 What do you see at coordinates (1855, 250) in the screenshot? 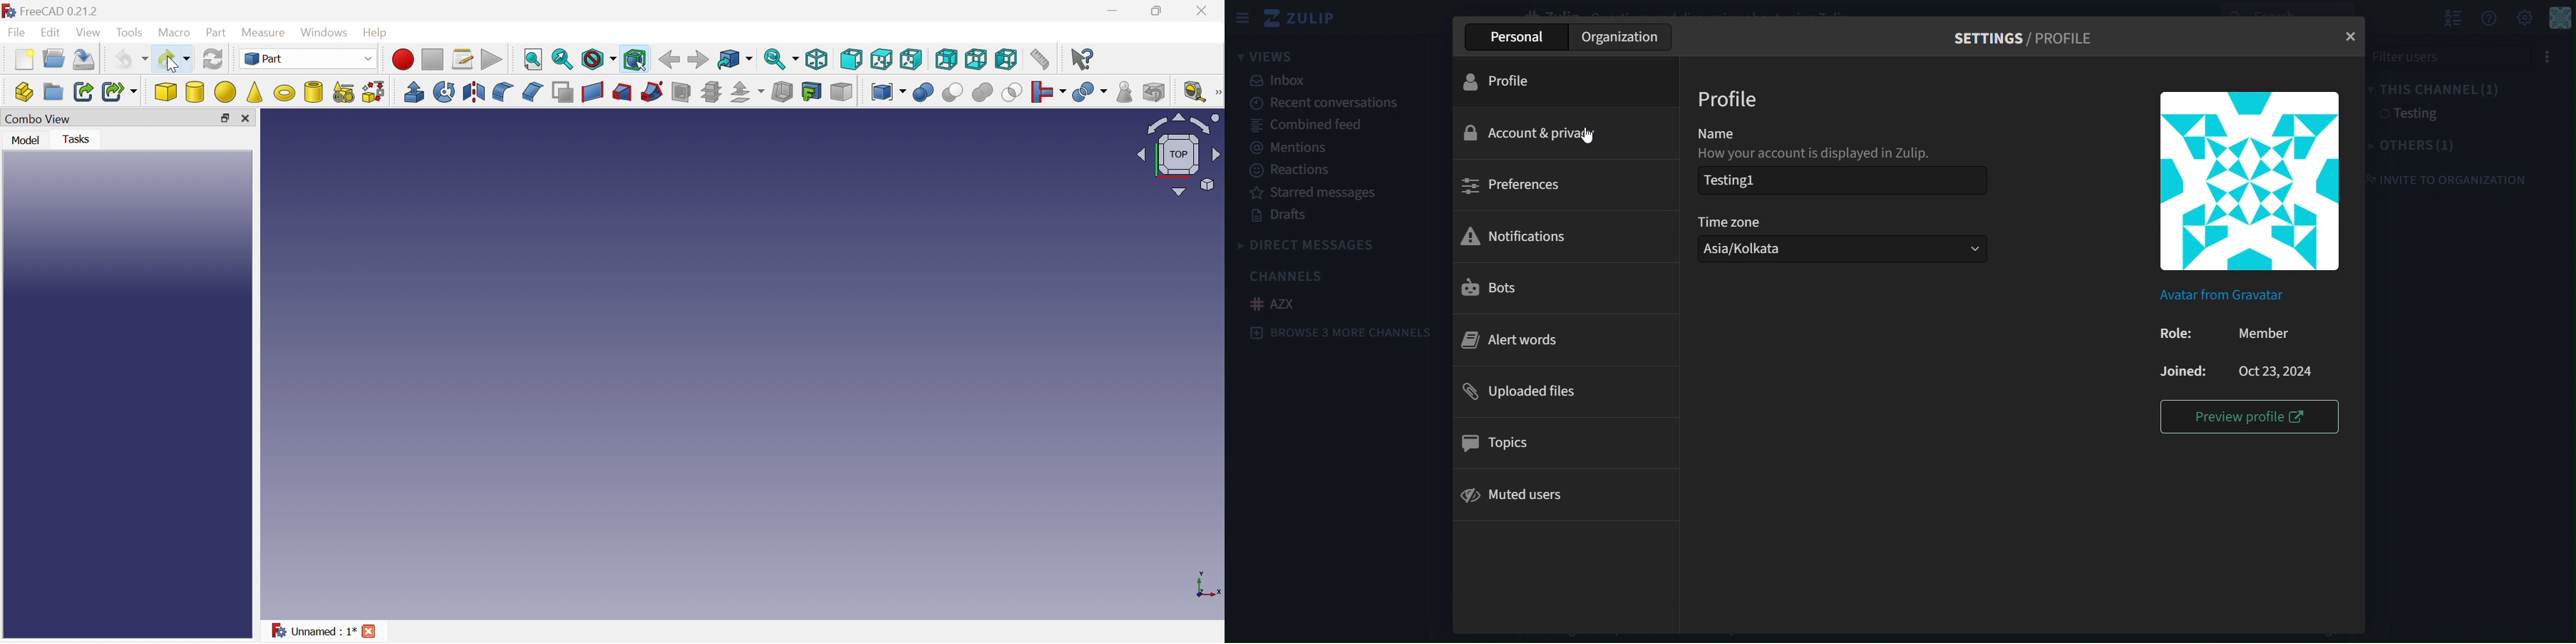
I see `Asia/kolkata` at bounding box center [1855, 250].